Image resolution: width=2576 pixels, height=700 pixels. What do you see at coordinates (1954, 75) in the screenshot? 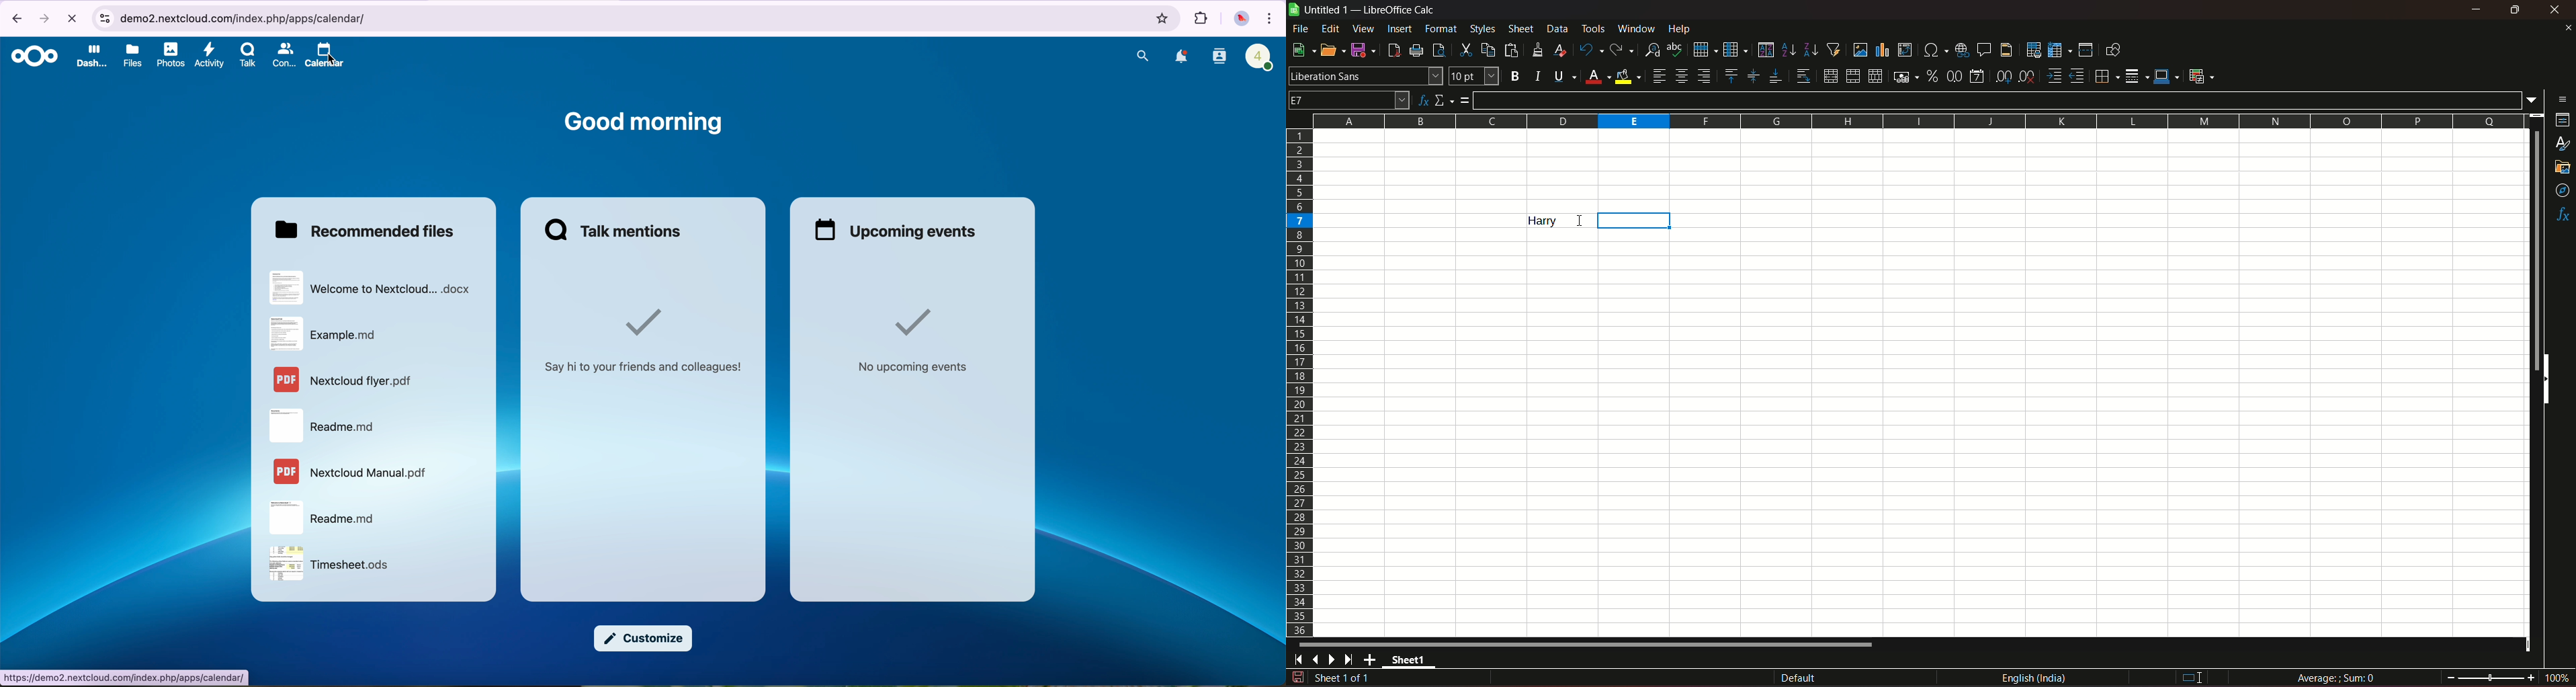
I see `format as number` at bounding box center [1954, 75].